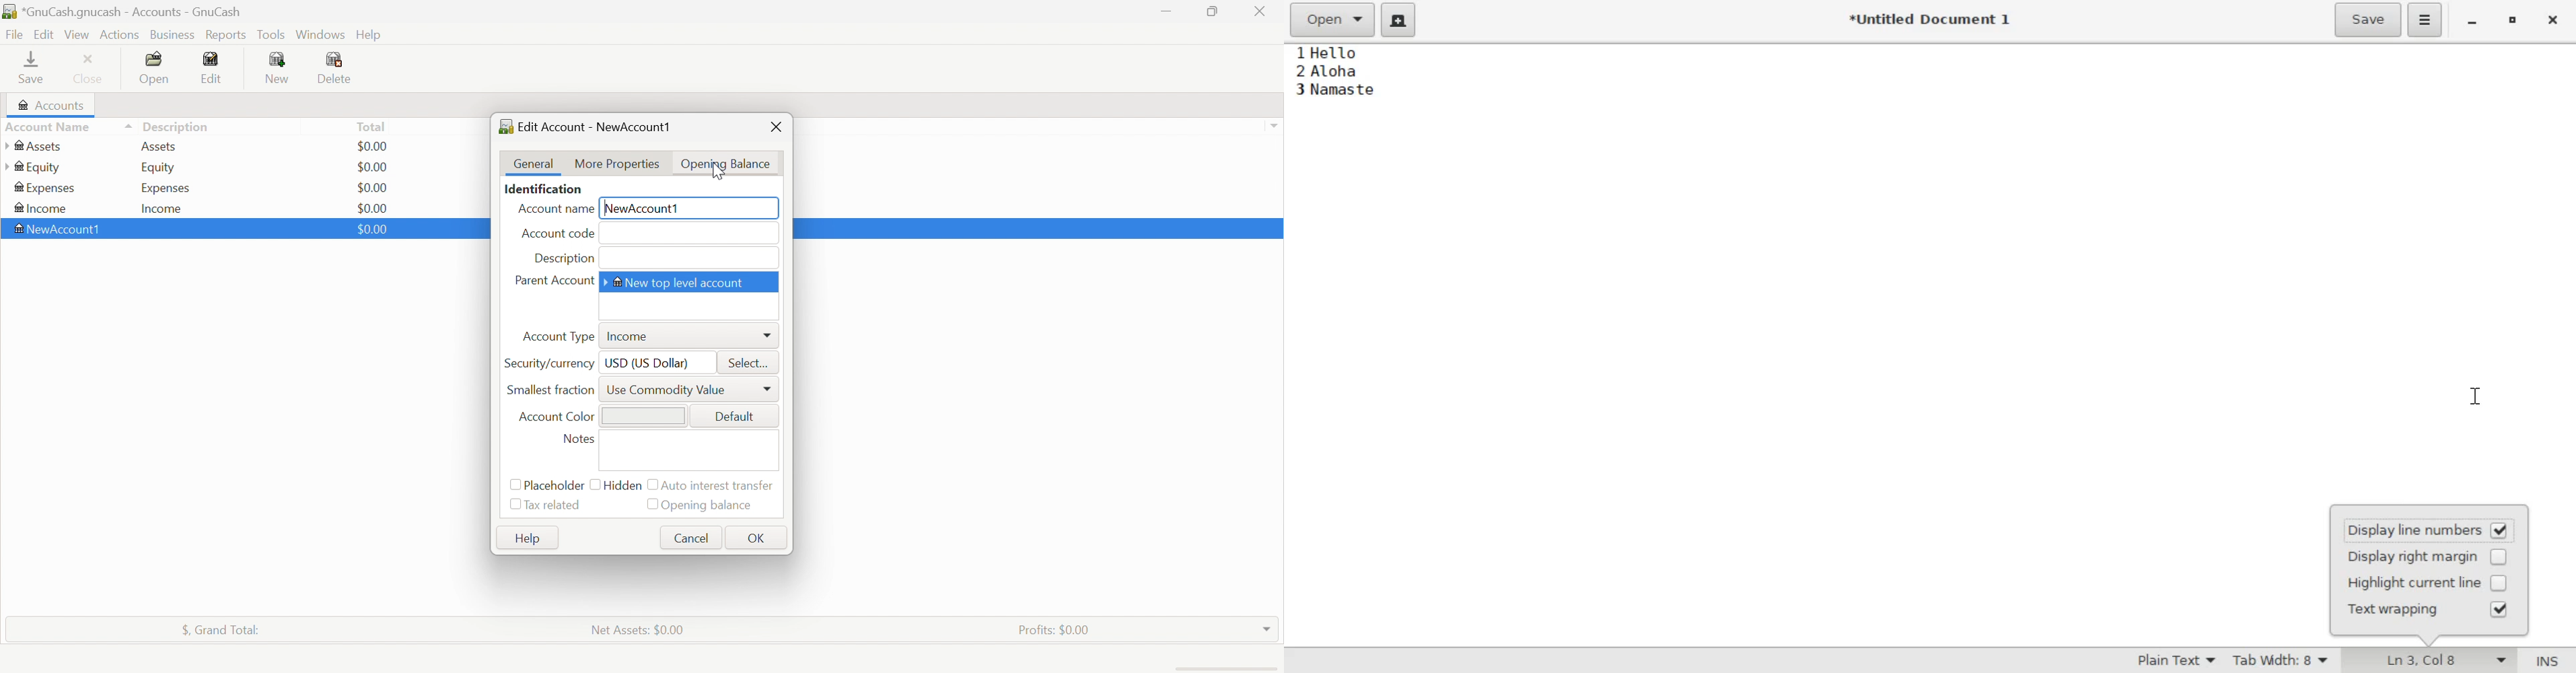 This screenshot has width=2576, height=700. Describe the element at coordinates (678, 283) in the screenshot. I see `New top level account` at that location.